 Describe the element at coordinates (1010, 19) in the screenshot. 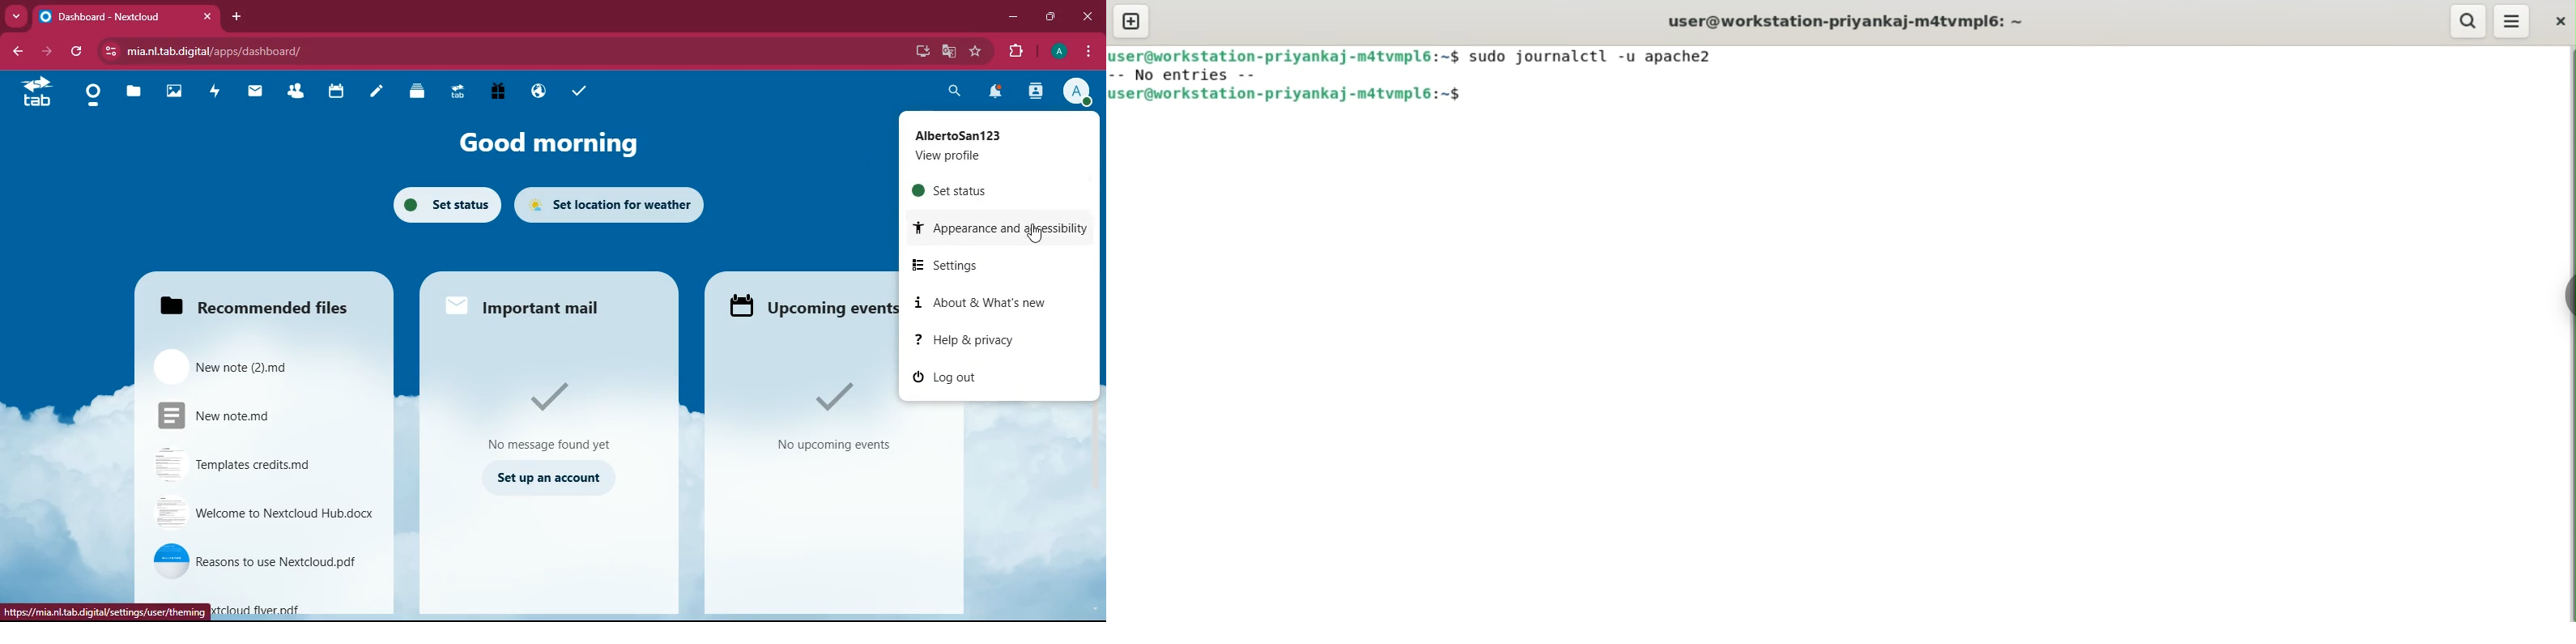

I see `minimize` at that location.